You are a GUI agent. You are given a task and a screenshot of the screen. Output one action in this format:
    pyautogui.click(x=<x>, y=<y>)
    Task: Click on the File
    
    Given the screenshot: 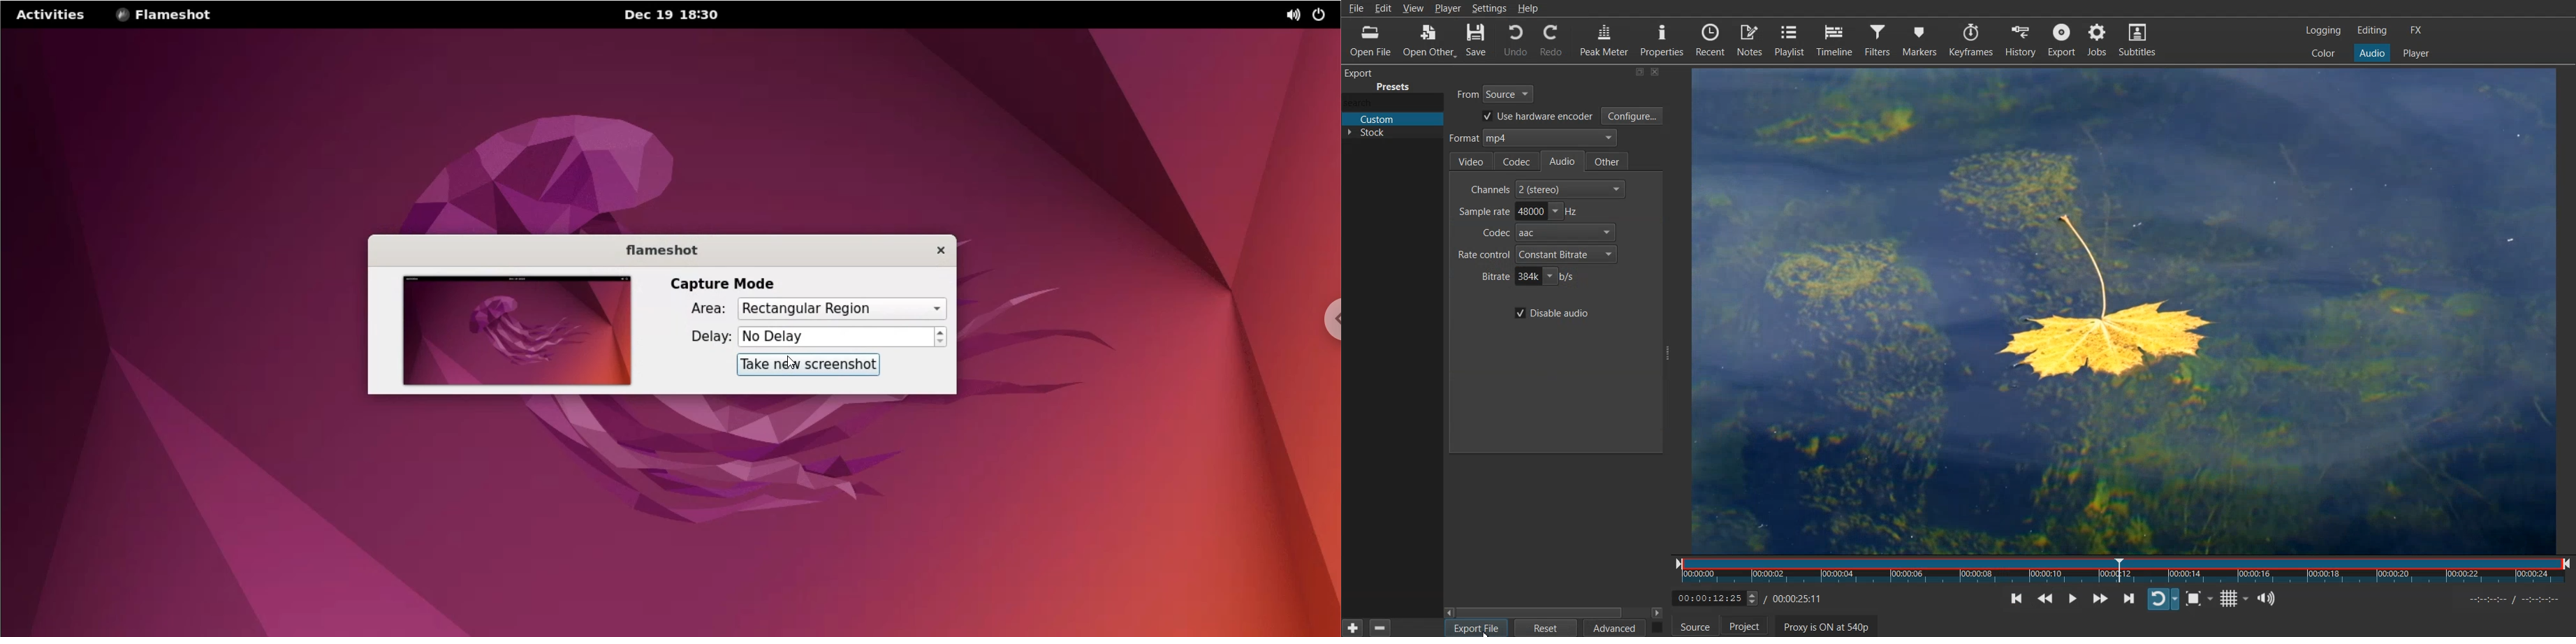 What is the action you would take?
    pyautogui.click(x=1357, y=9)
    